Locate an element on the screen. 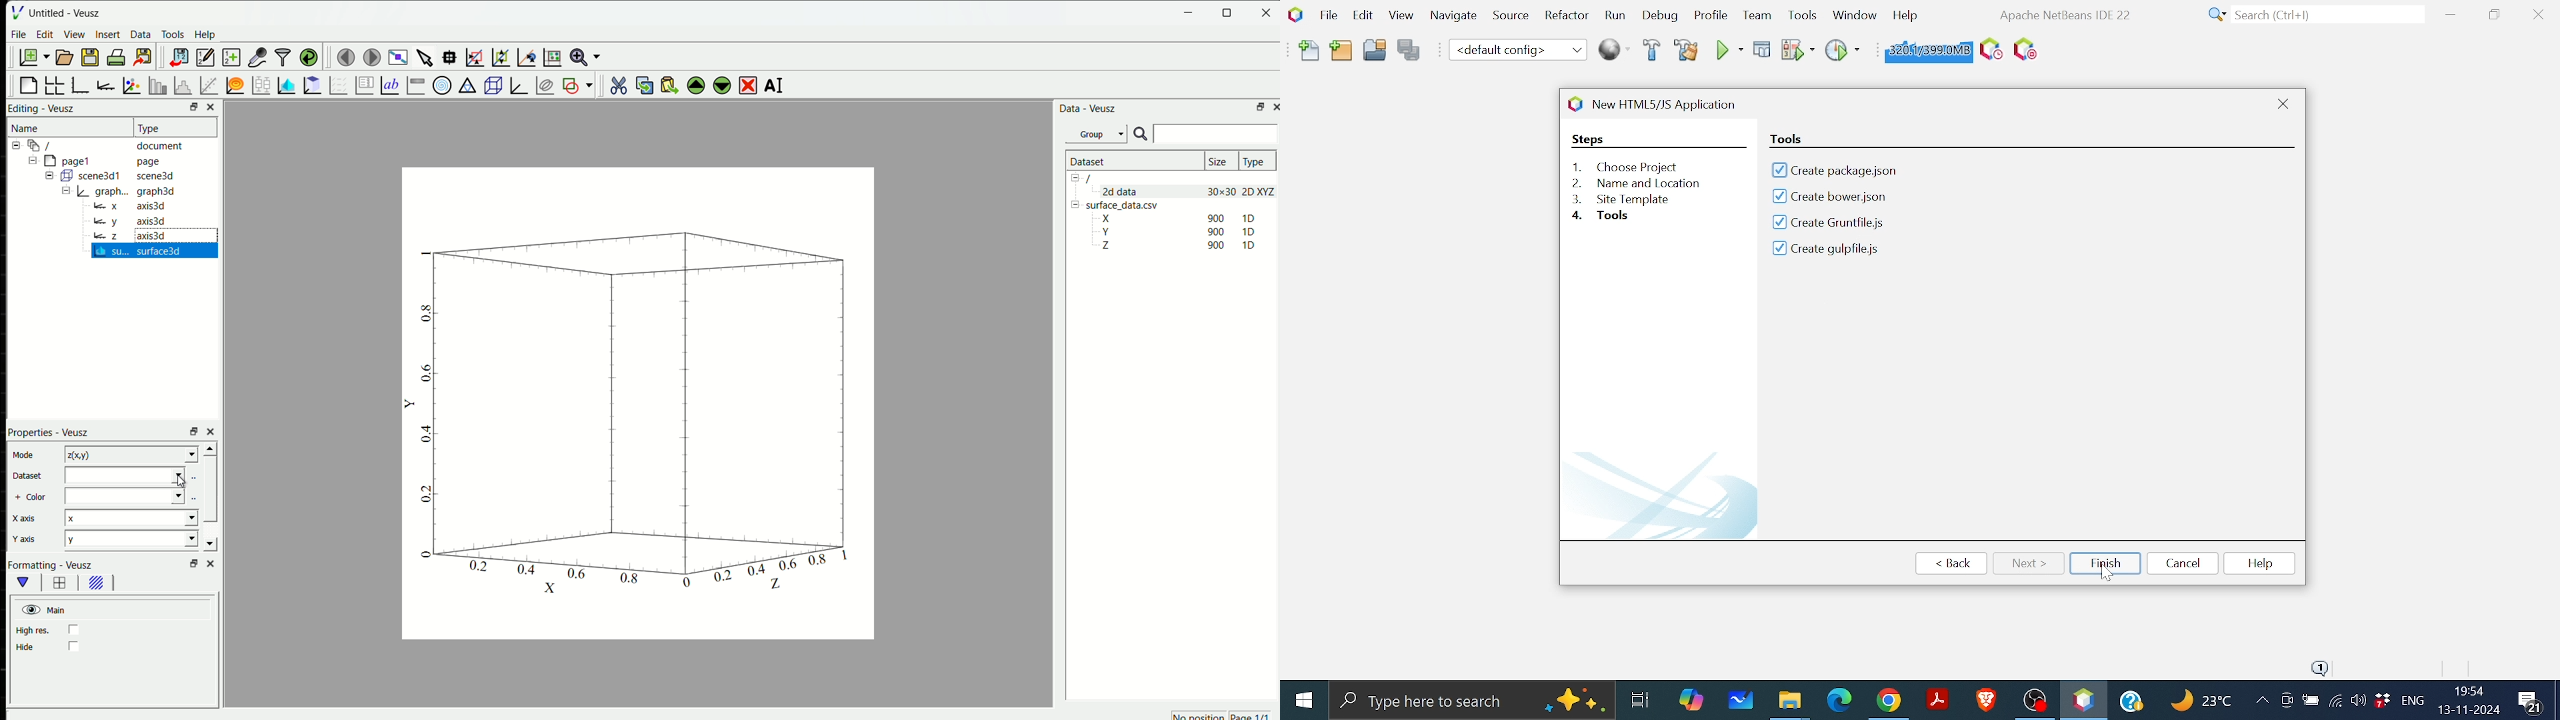 The width and height of the screenshot is (2576, 728). plot bar charts  is located at coordinates (159, 85).